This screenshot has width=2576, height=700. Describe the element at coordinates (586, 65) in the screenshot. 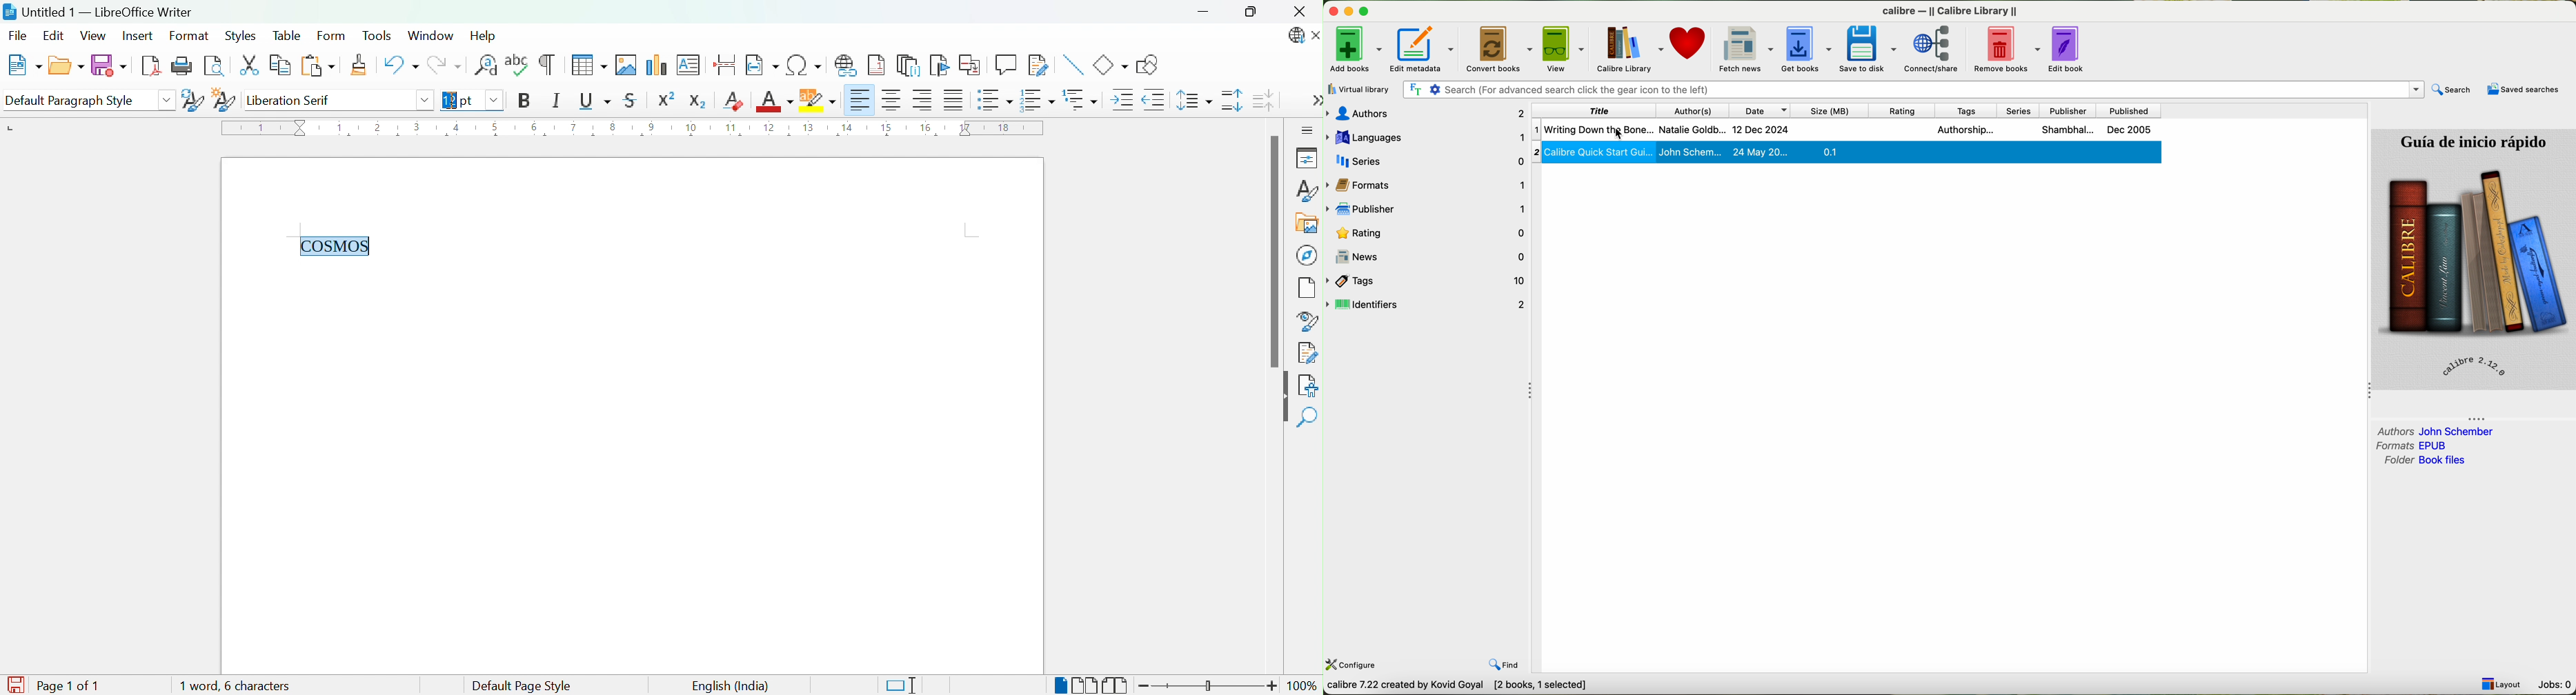

I see `Insert Table` at that location.